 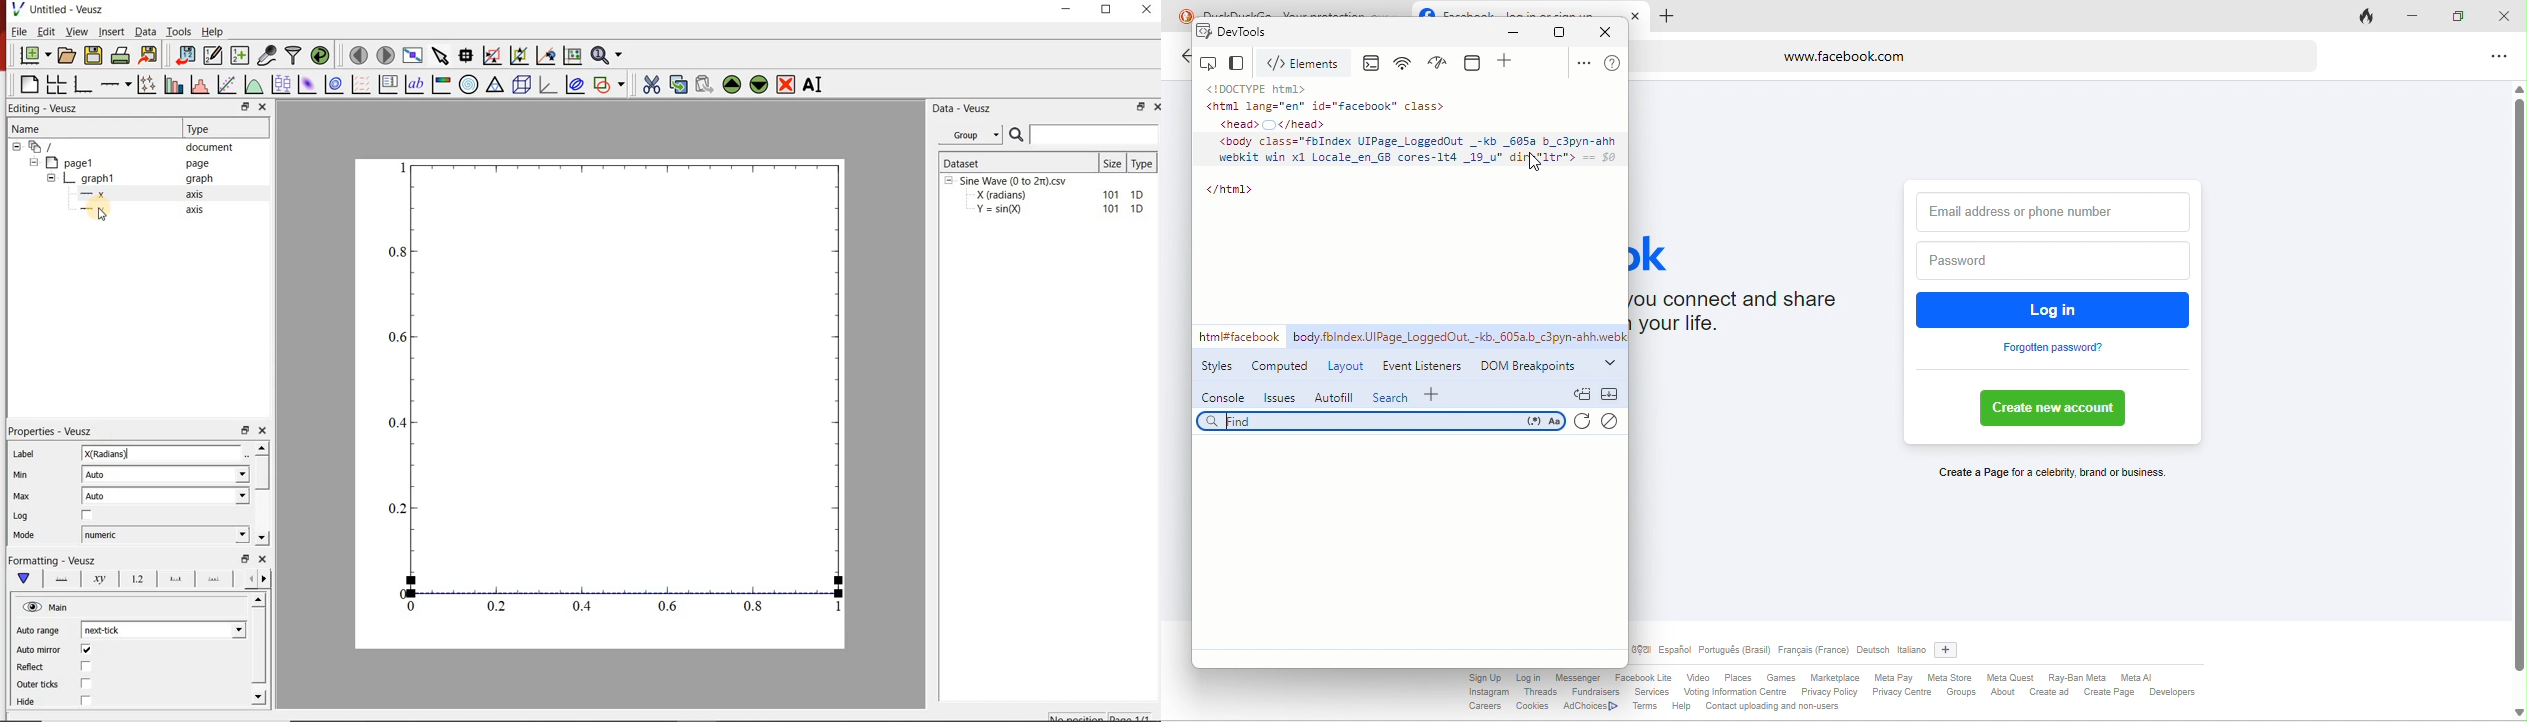 I want to click on create a page for a celebrity brand or business, so click(x=2048, y=474).